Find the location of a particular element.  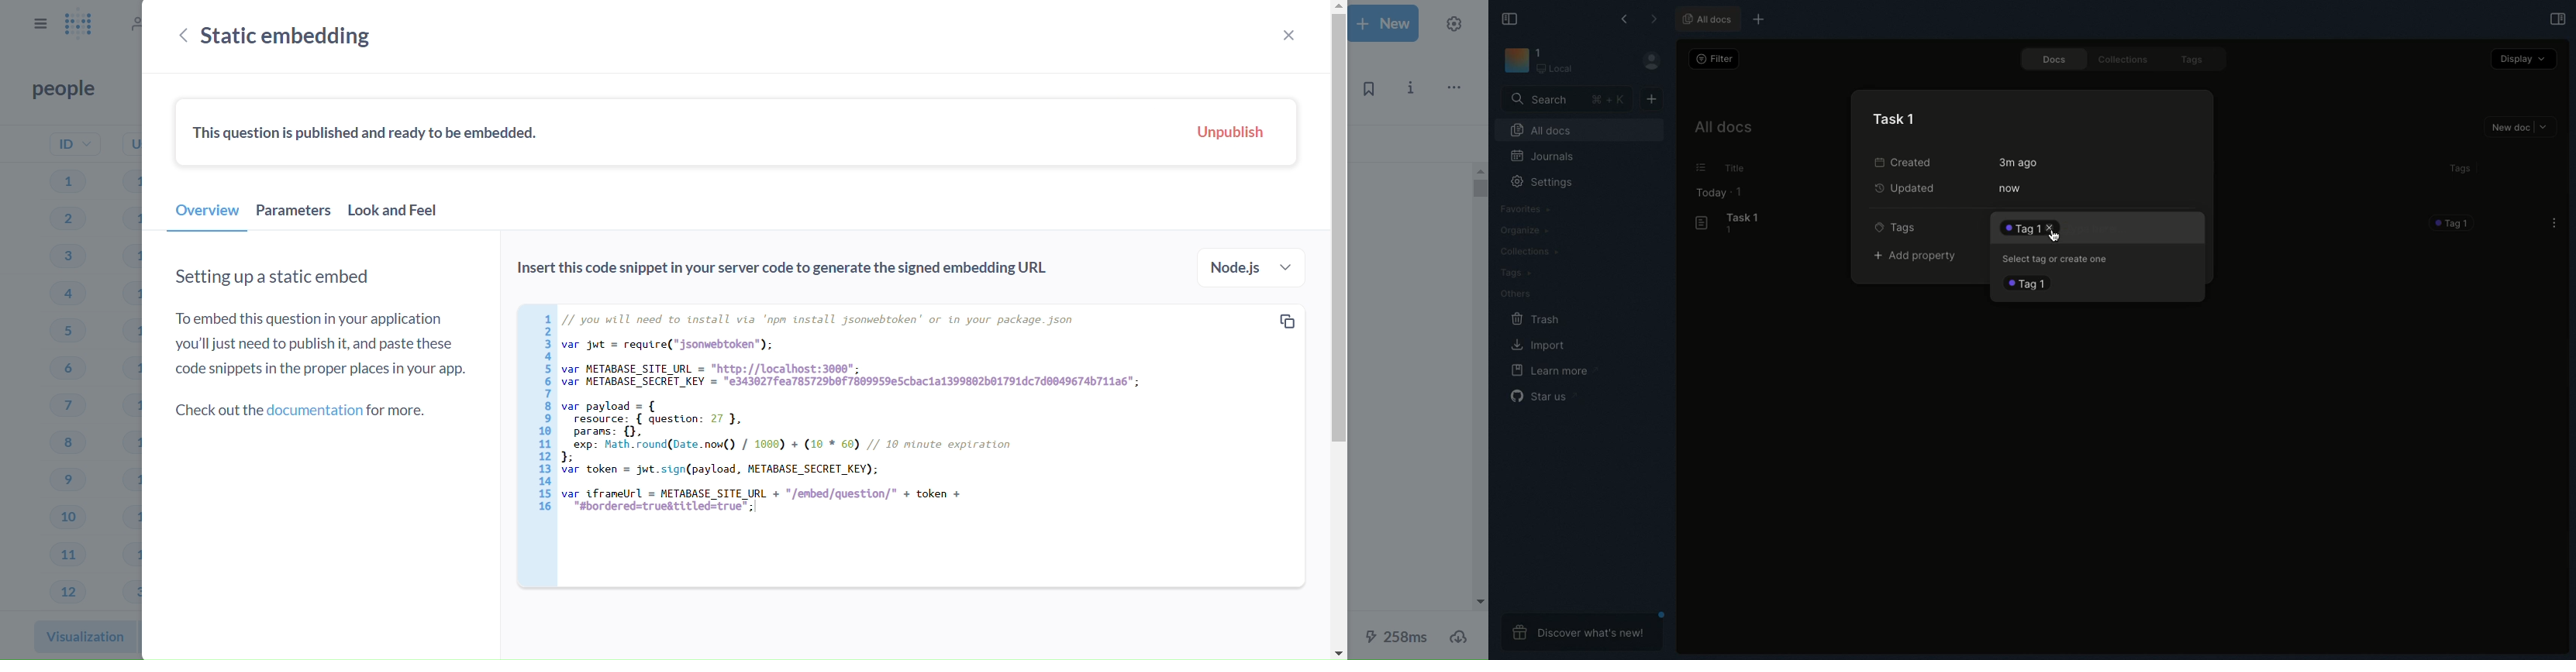

Task 1 is located at coordinates (1730, 224).